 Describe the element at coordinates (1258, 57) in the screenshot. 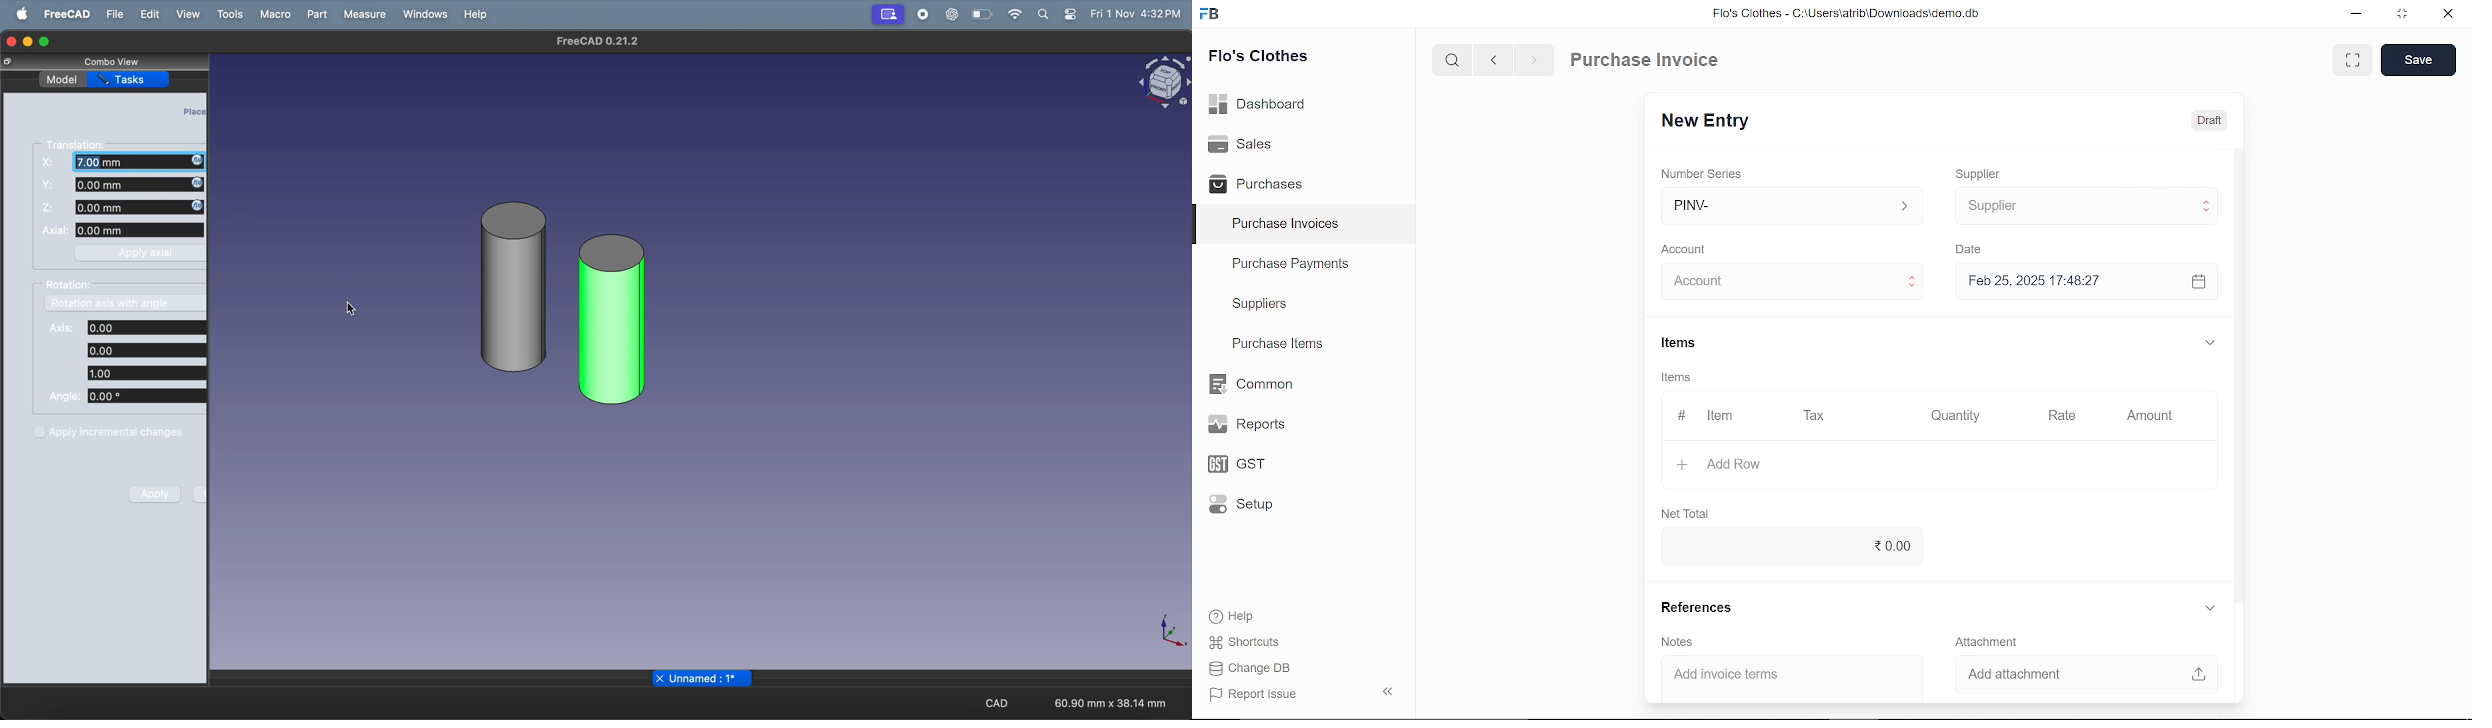

I see `Flo's Clothes` at that location.